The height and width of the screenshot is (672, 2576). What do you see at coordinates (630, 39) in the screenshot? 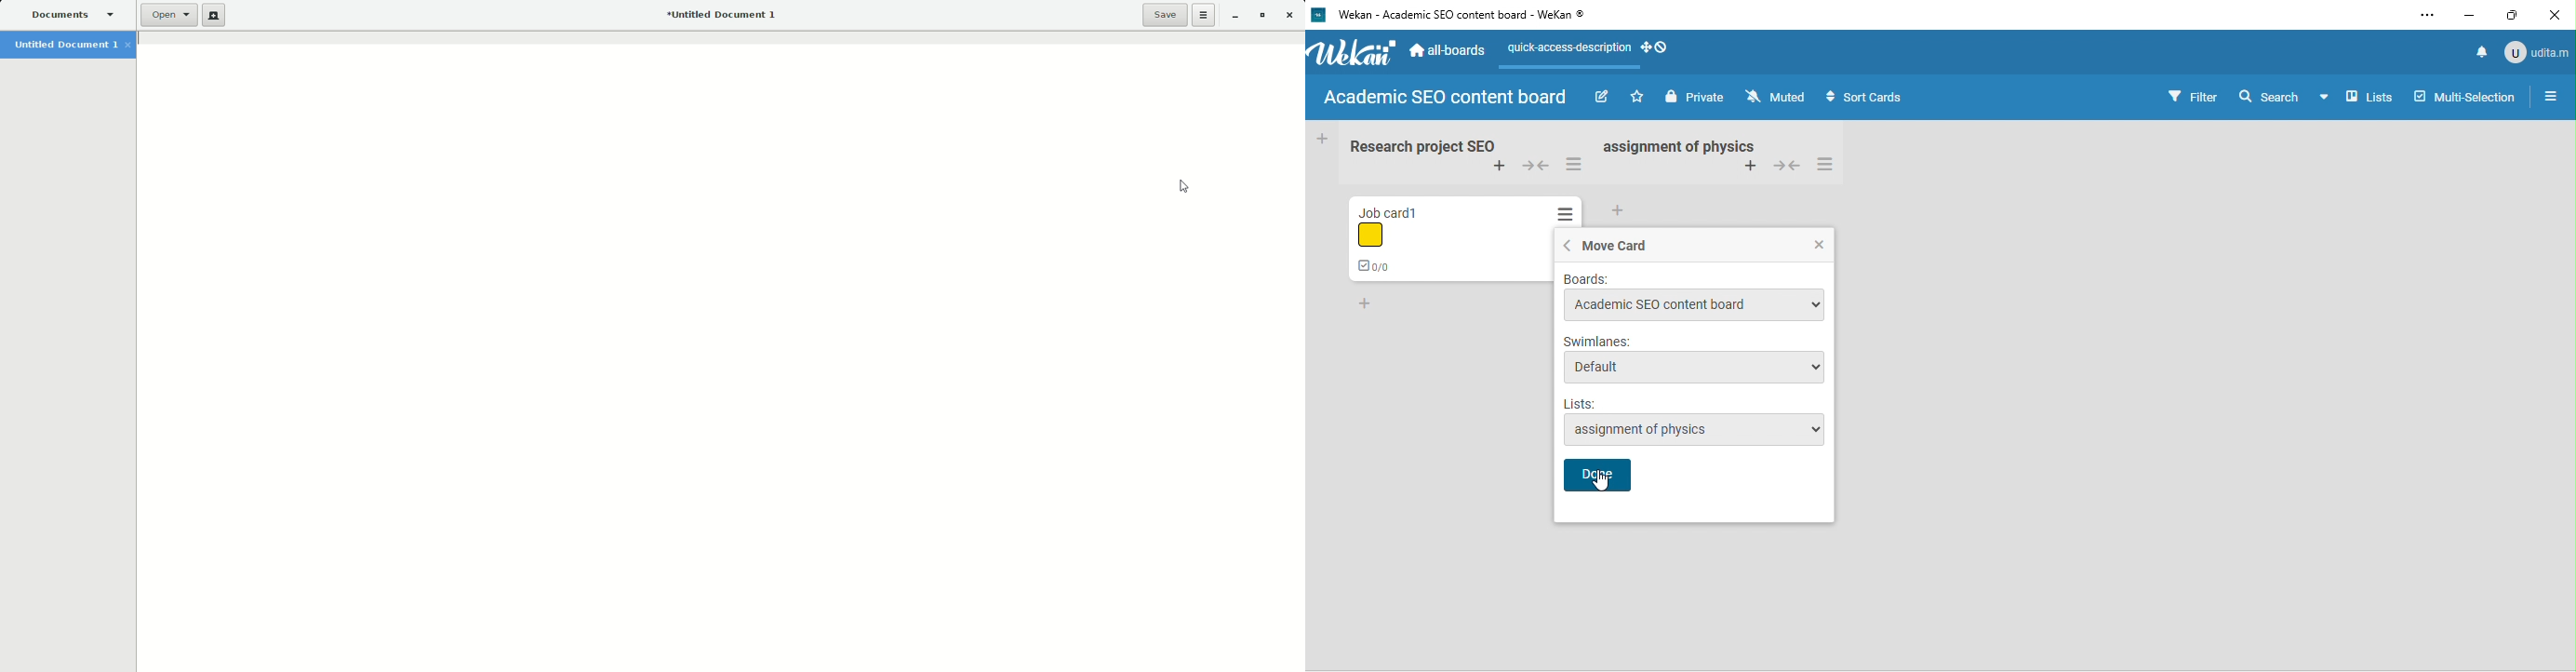
I see `Specific line` at bounding box center [630, 39].